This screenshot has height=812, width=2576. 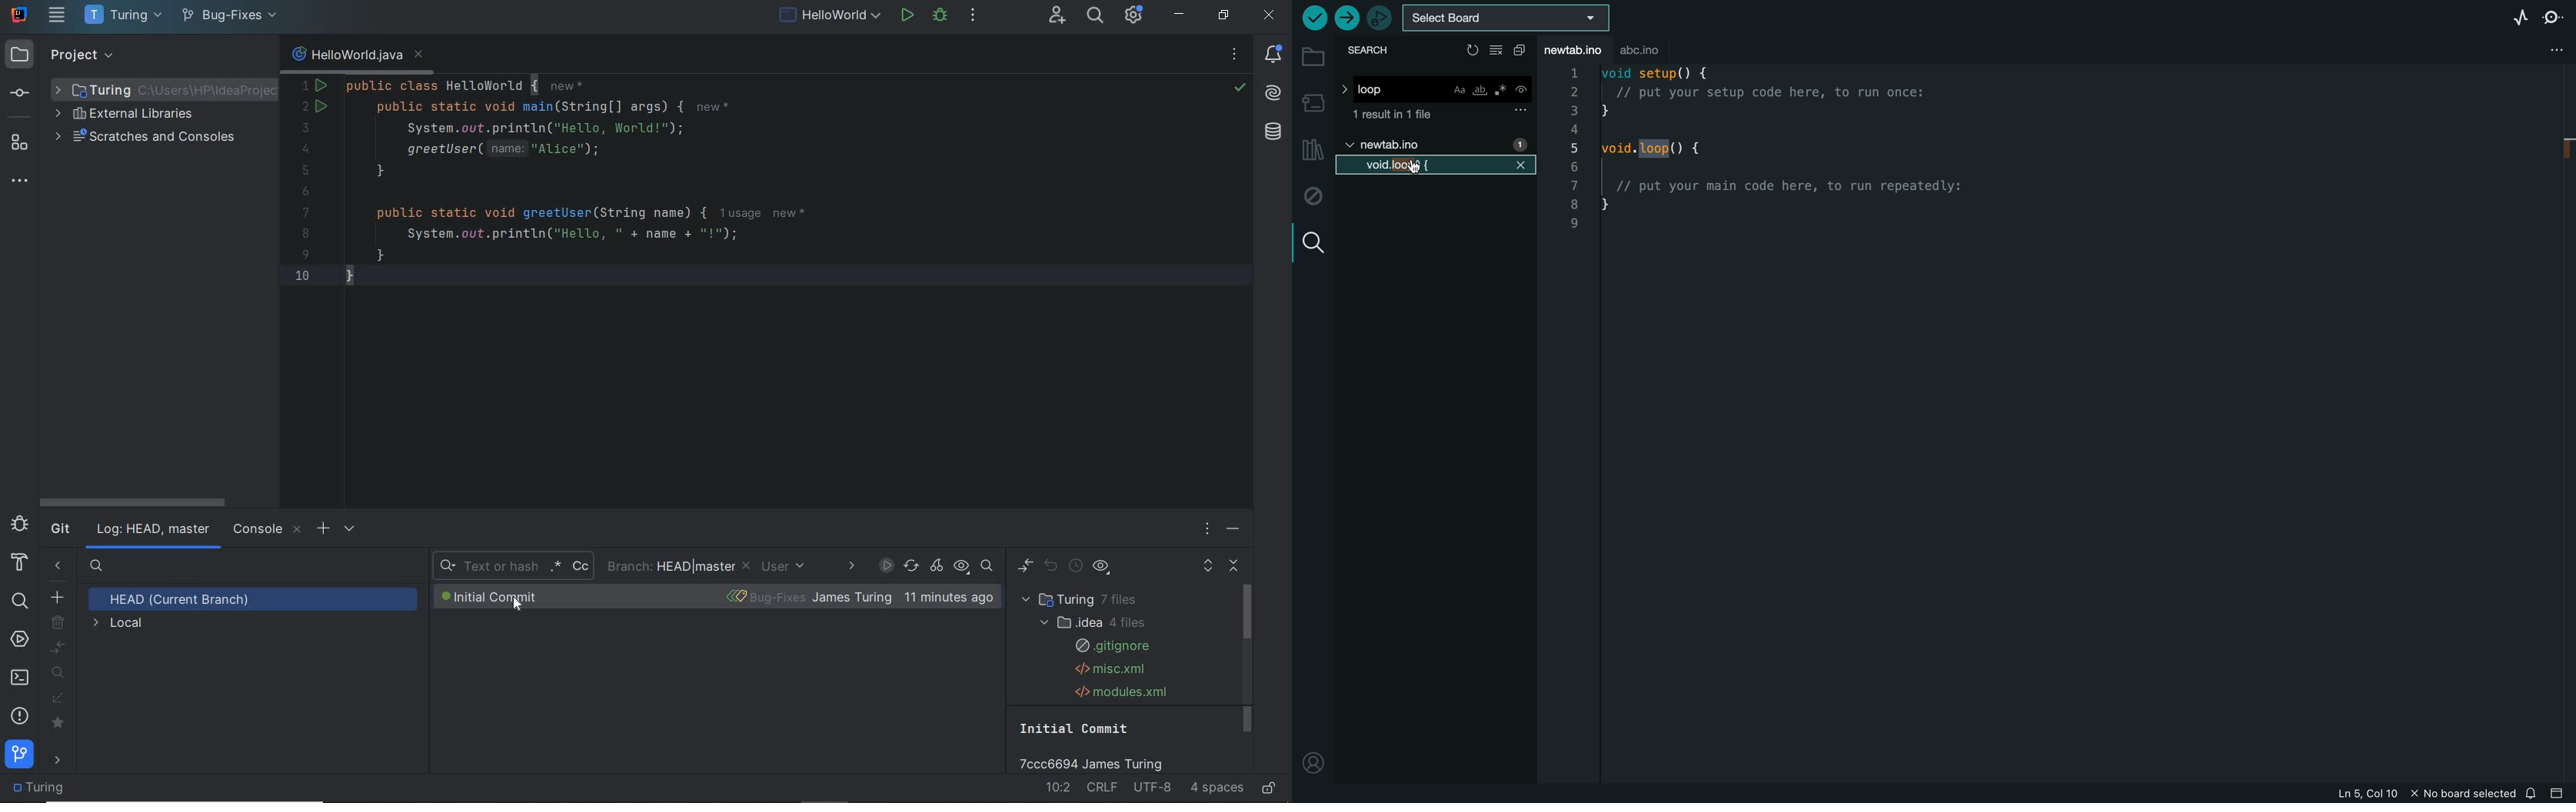 What do you see at coordinates (1511, 18) in the screenshot?
I see `board selecter` at bounding box center [1511, 18].